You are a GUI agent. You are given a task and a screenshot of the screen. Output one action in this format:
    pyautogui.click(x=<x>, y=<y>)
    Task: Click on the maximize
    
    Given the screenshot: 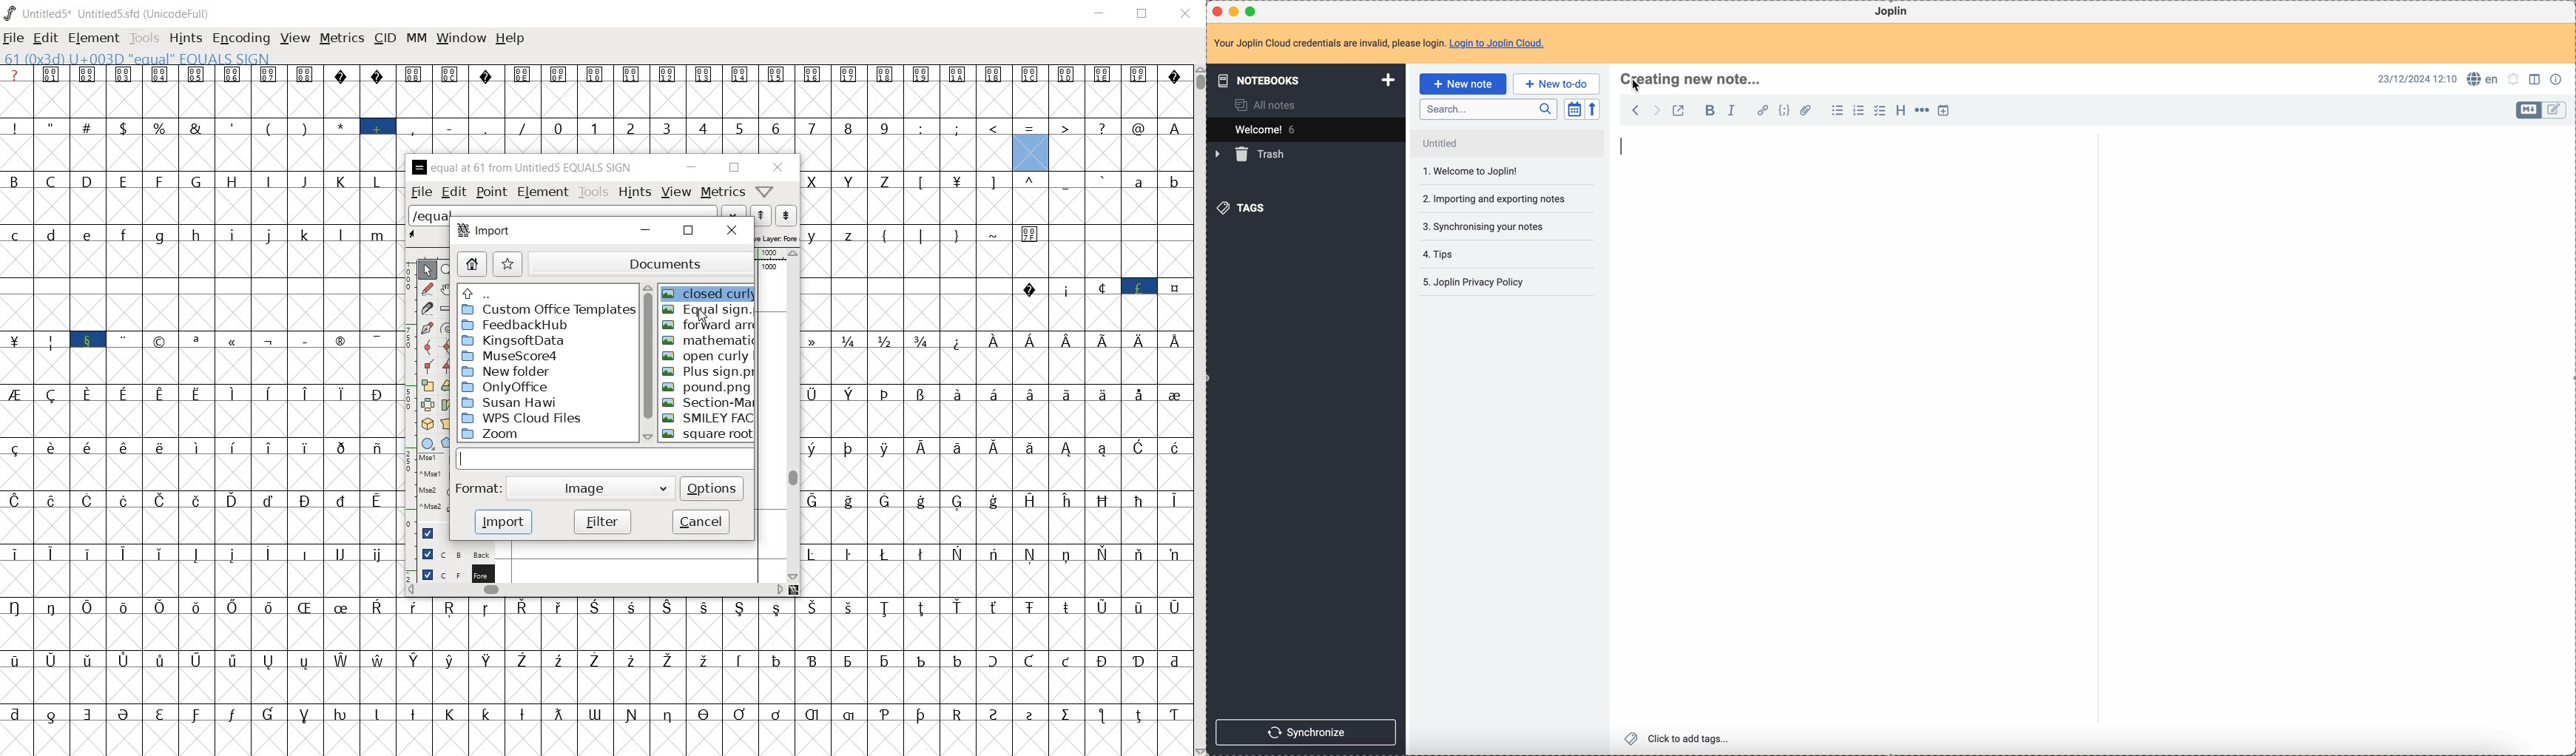 What is the action you would take?
    pyautogui.click(x=1252, y=11)
    